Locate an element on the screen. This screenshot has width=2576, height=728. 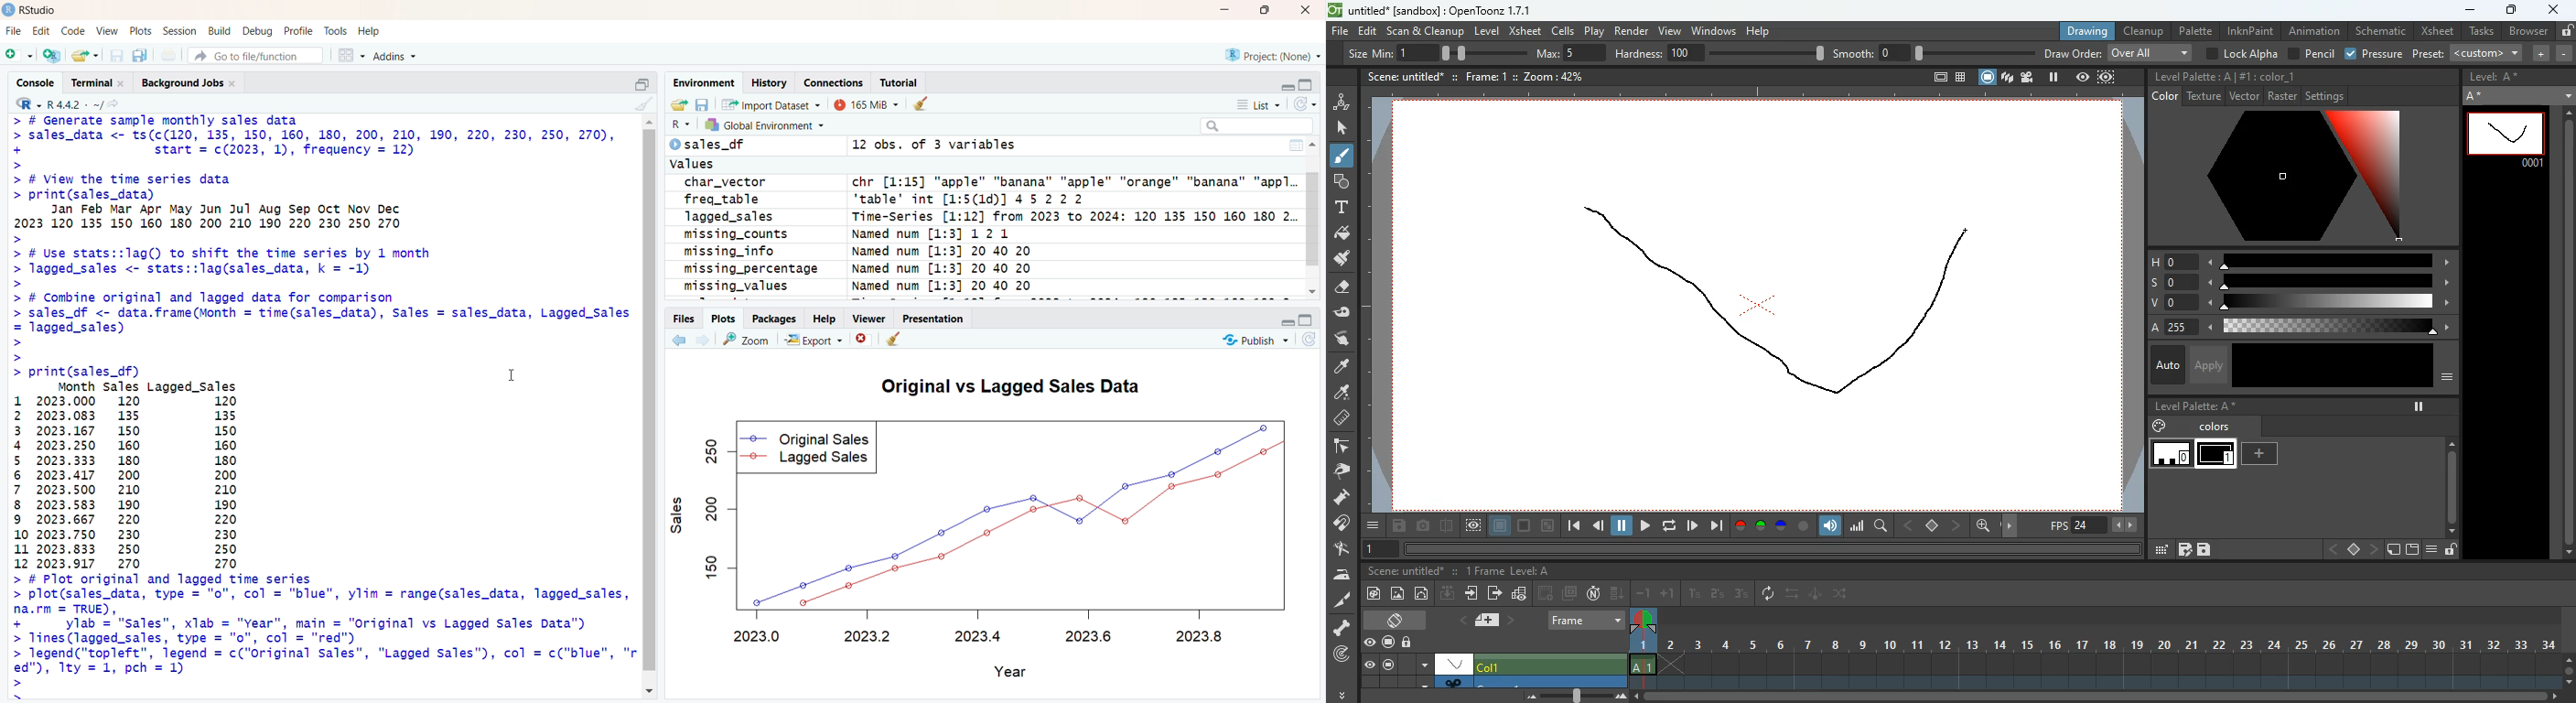
edit is located at coordinates (41, 30).